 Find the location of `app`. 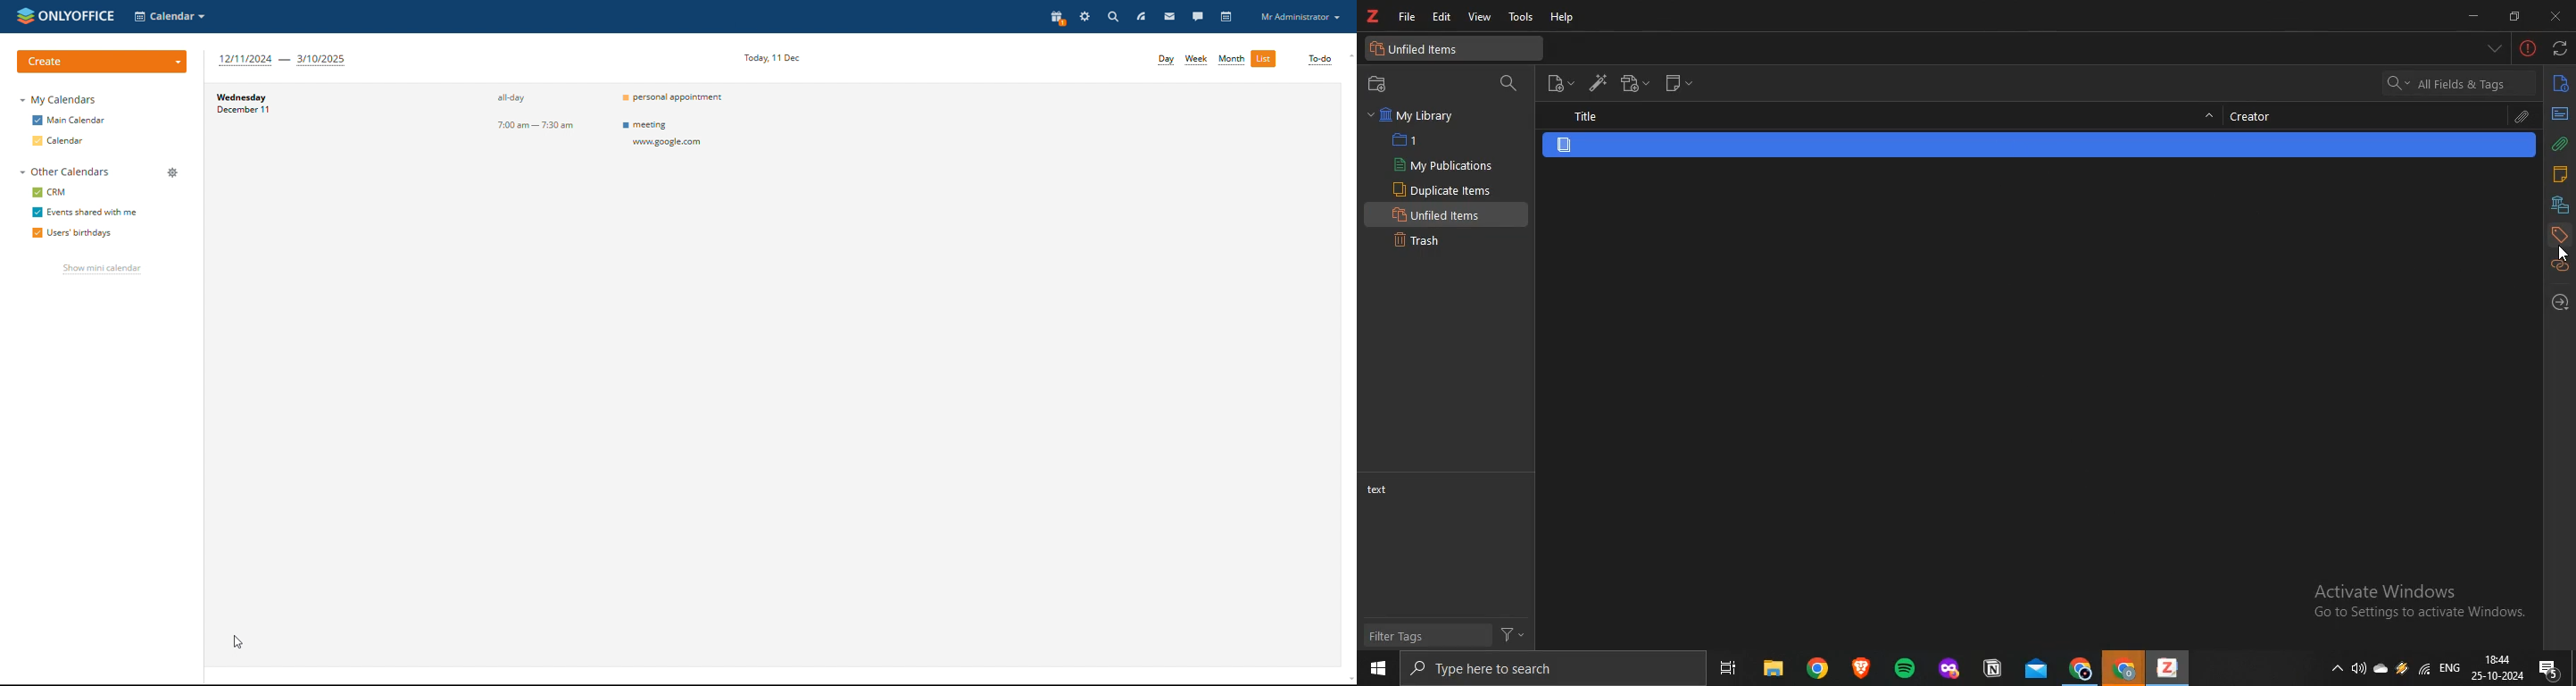

app is located at coordinates (1858, 665).